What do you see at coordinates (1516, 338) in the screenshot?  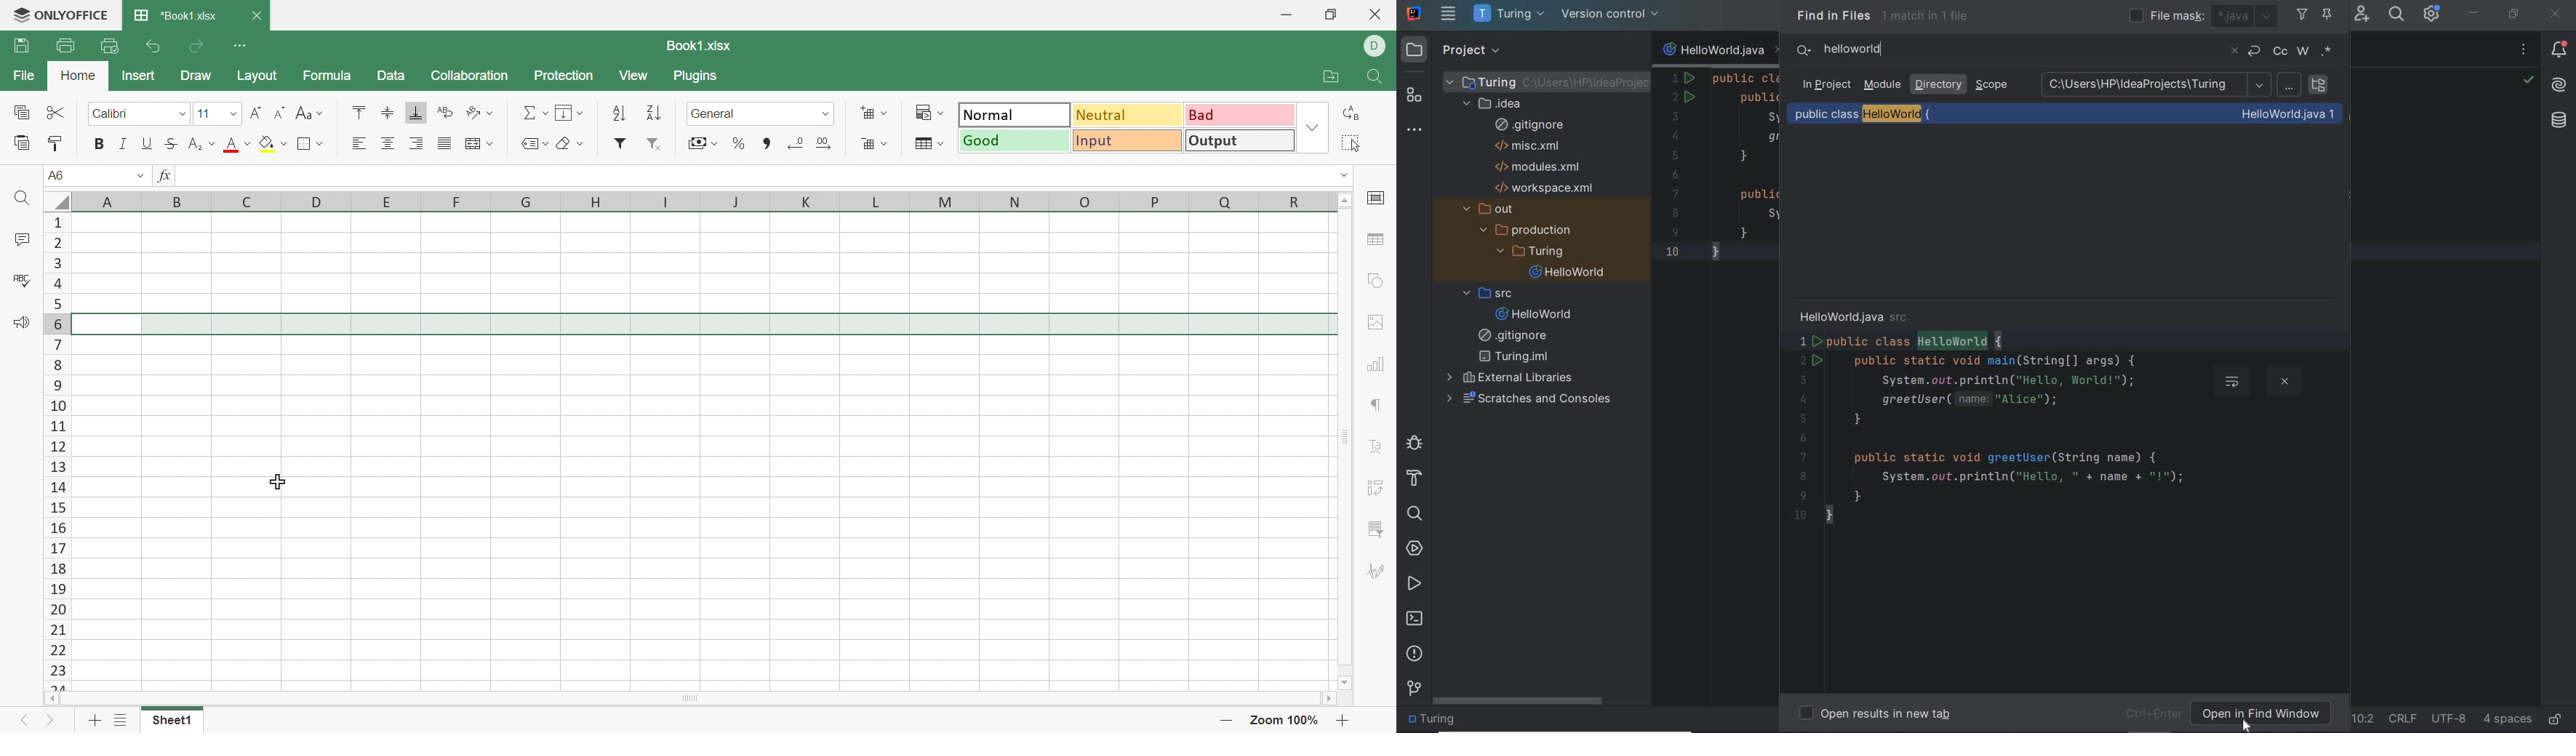 I see `gitignore` at bounding box center [1516, 338].